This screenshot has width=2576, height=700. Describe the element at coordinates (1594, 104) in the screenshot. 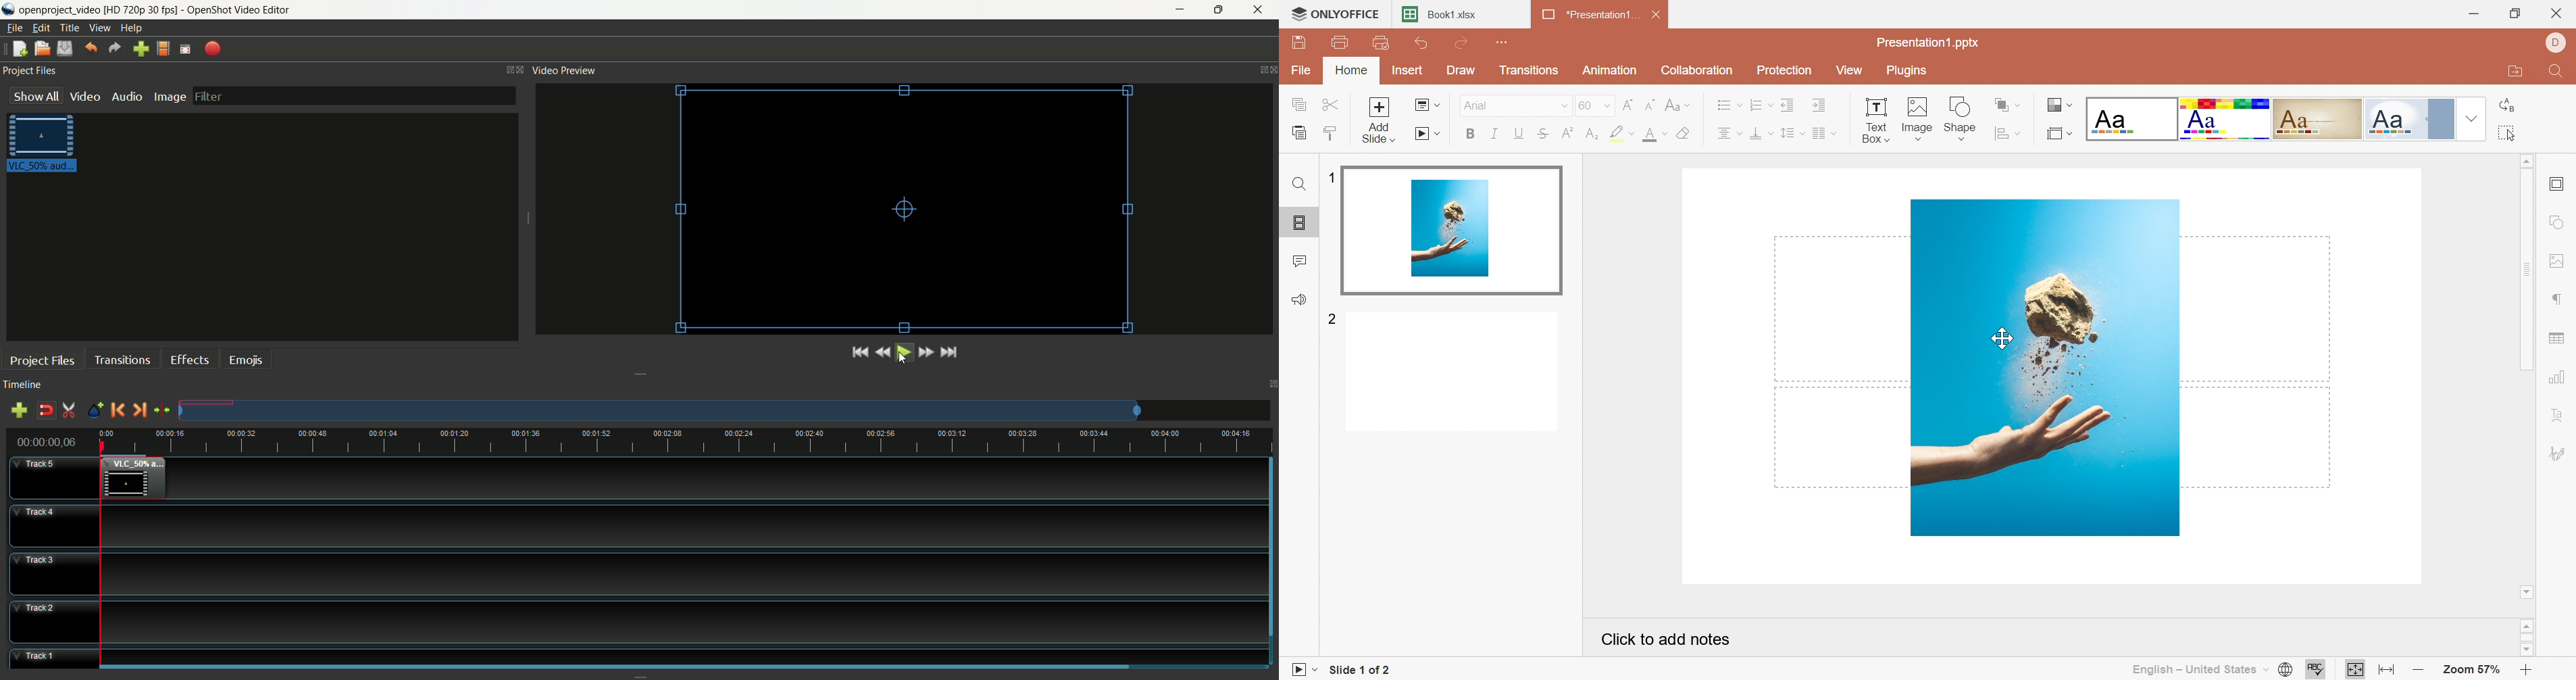

I see `60` at that location.